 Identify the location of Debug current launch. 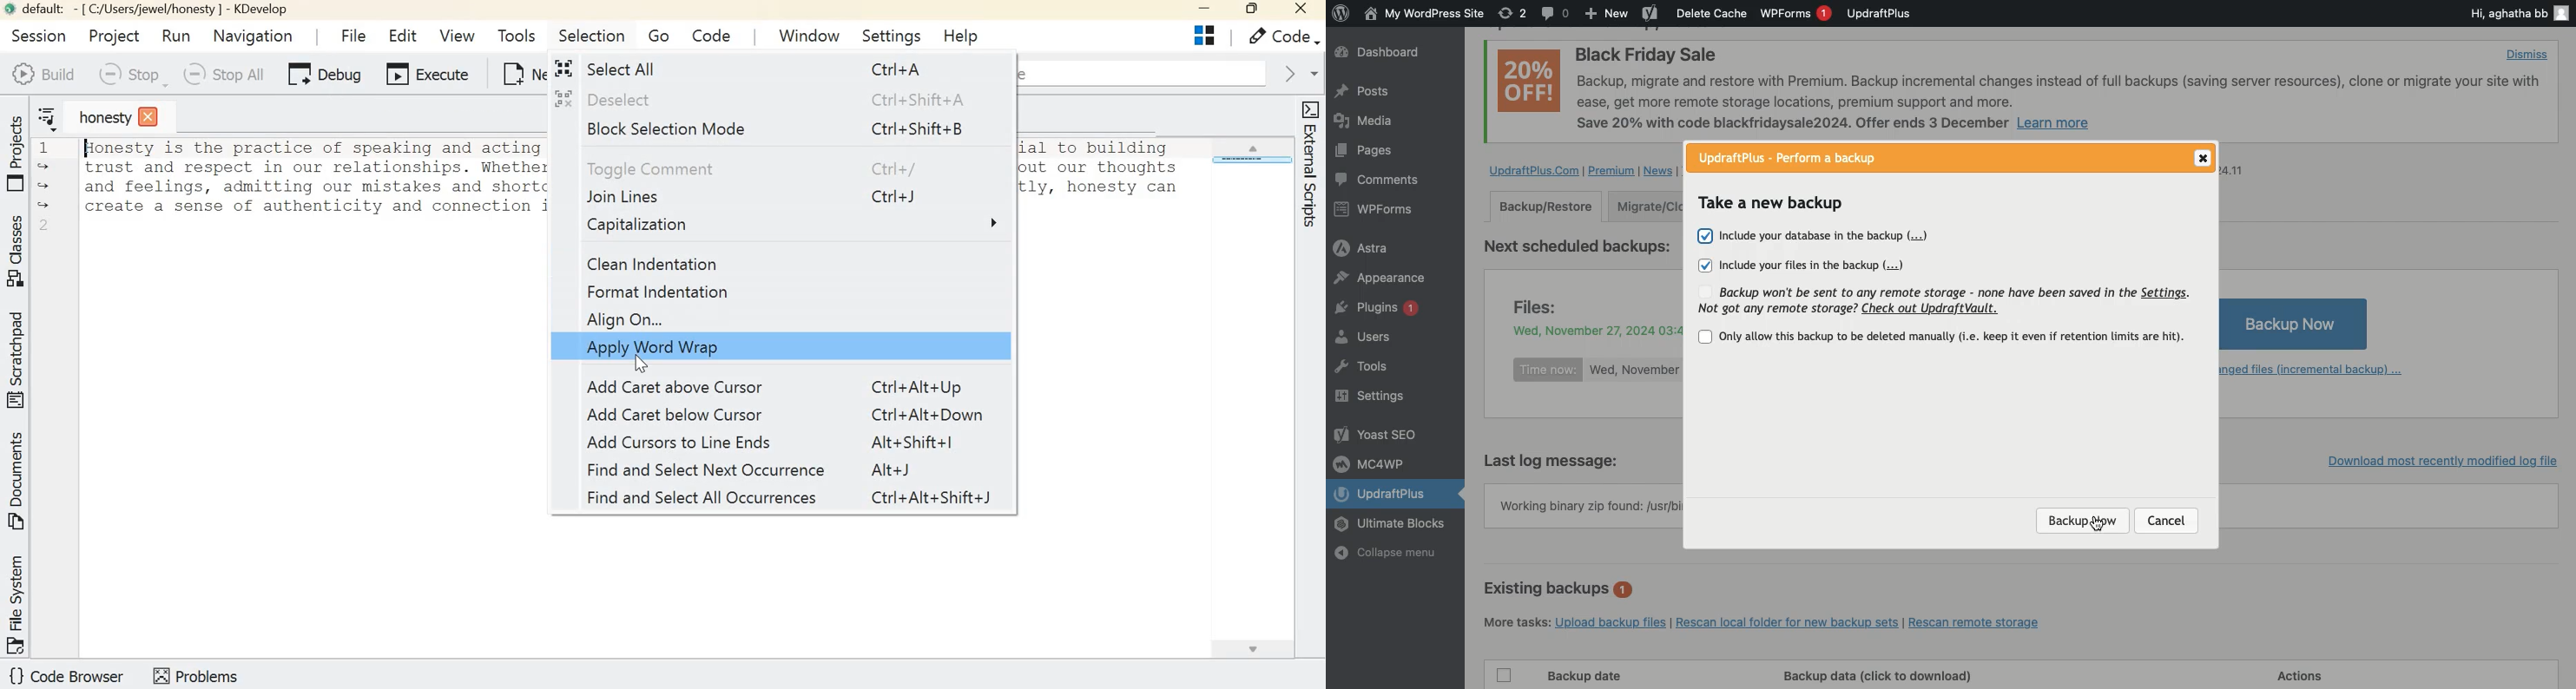
(325, 76).